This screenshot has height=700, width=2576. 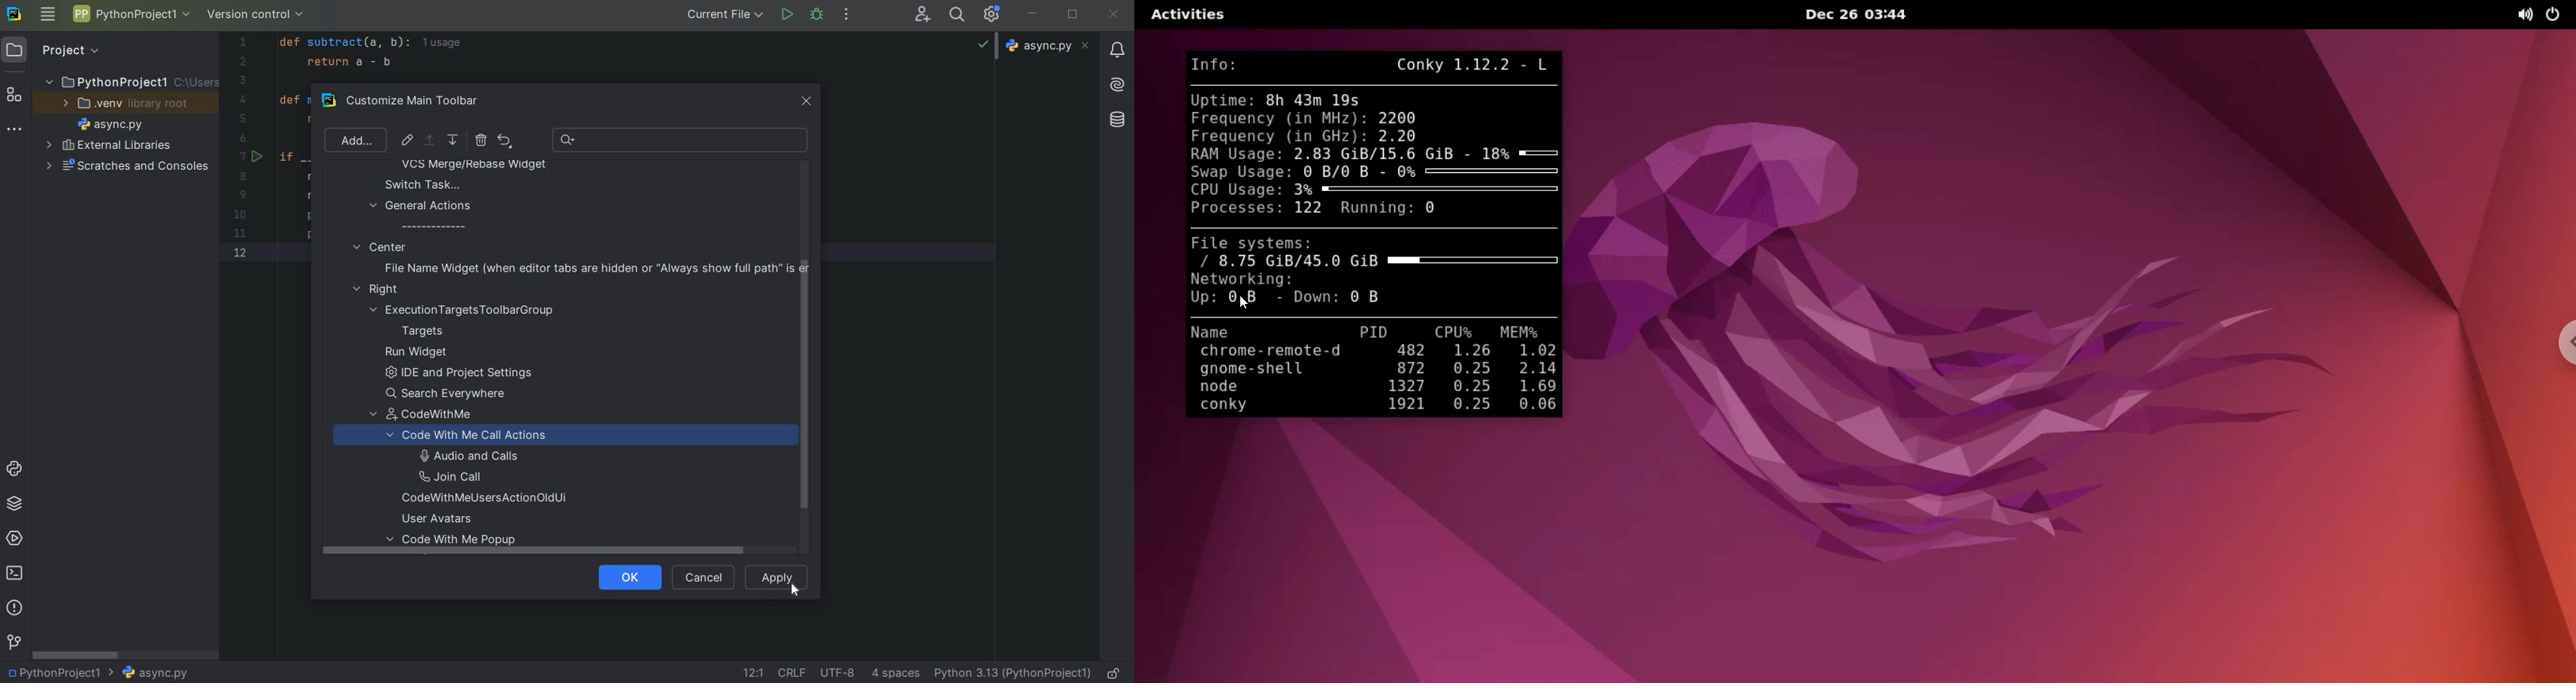 I want to click on PYTHON CONSOLE, so click(x=16, y=472).